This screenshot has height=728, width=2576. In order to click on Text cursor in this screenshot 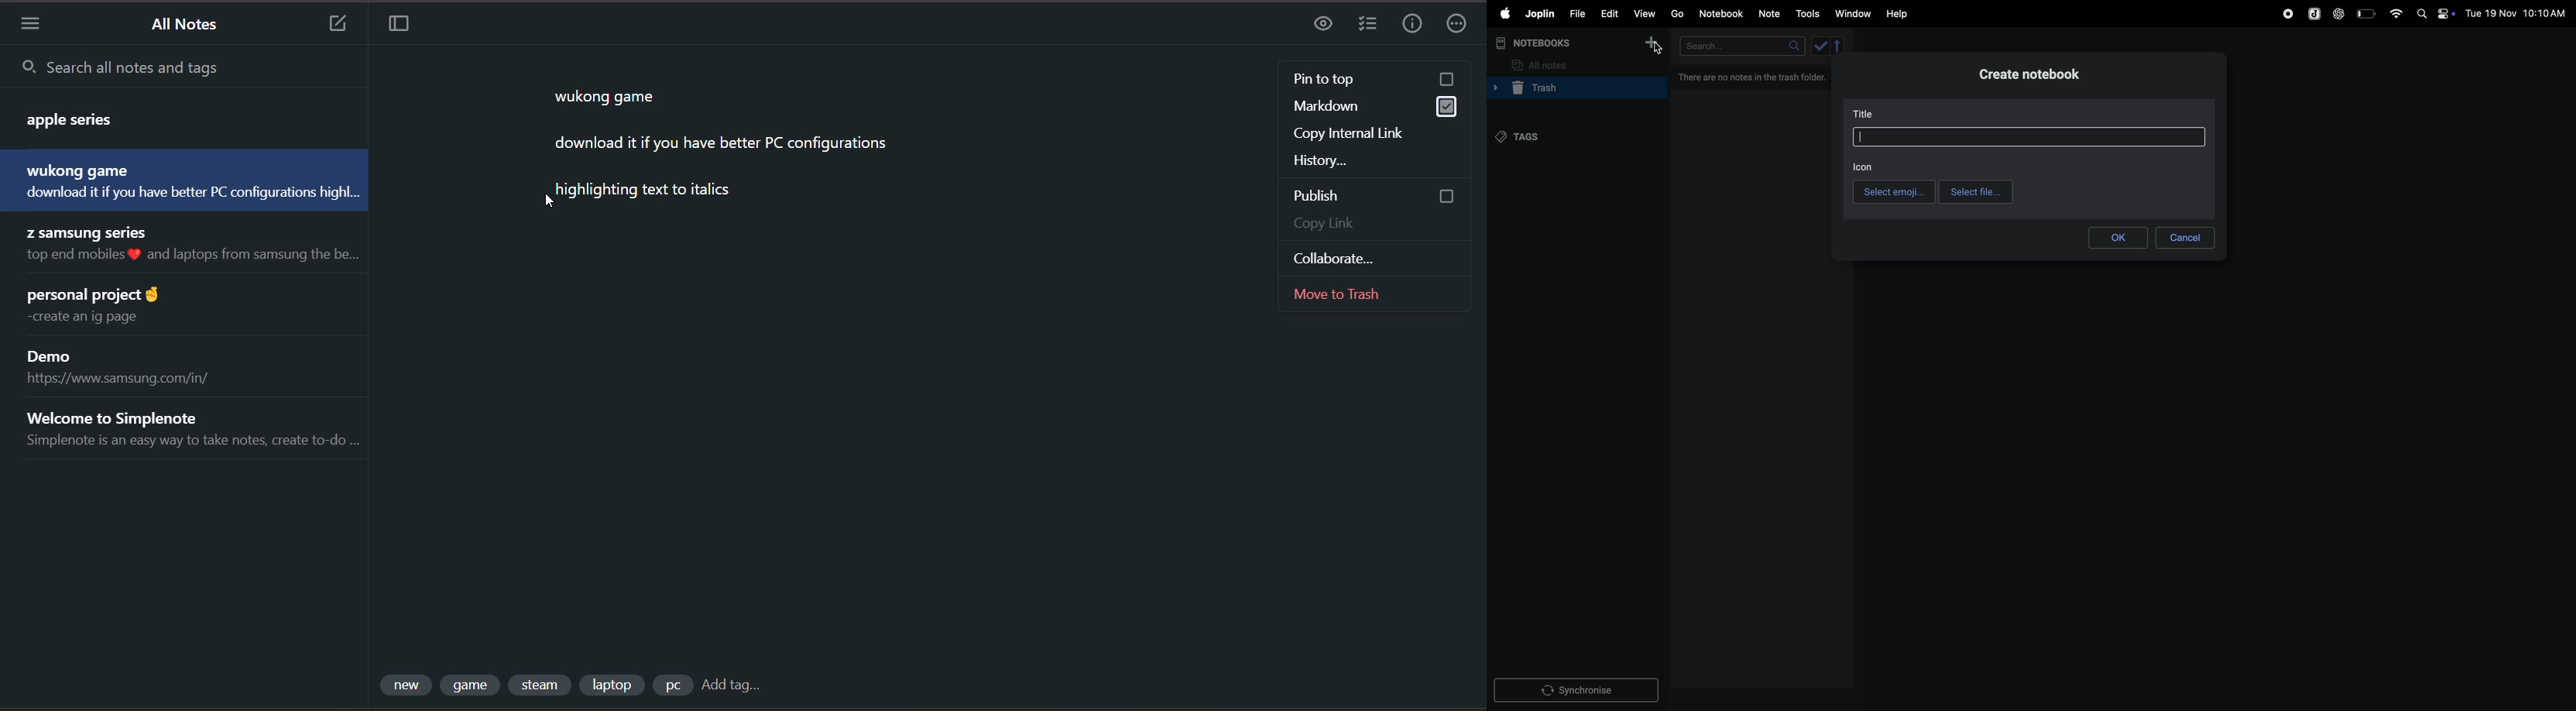, I will do `click(1860, 136)`.